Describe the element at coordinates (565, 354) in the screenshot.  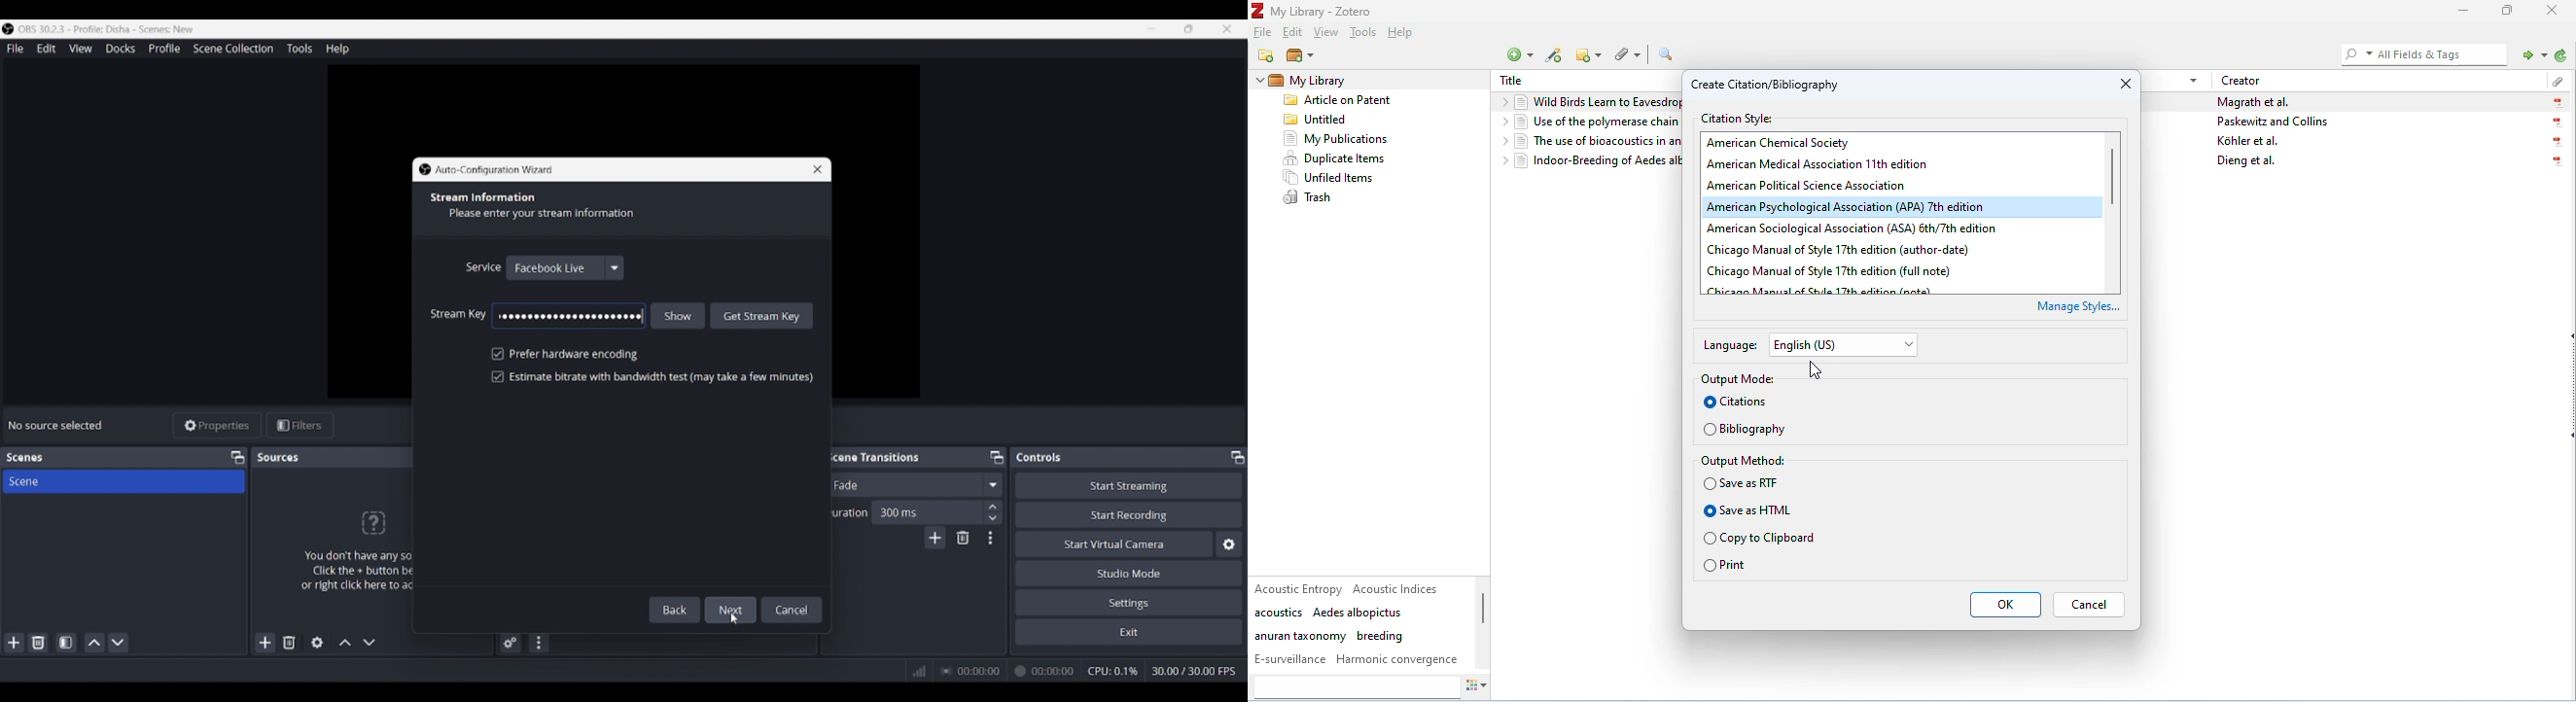
I see `Toggle for hardware encoding` at that location.